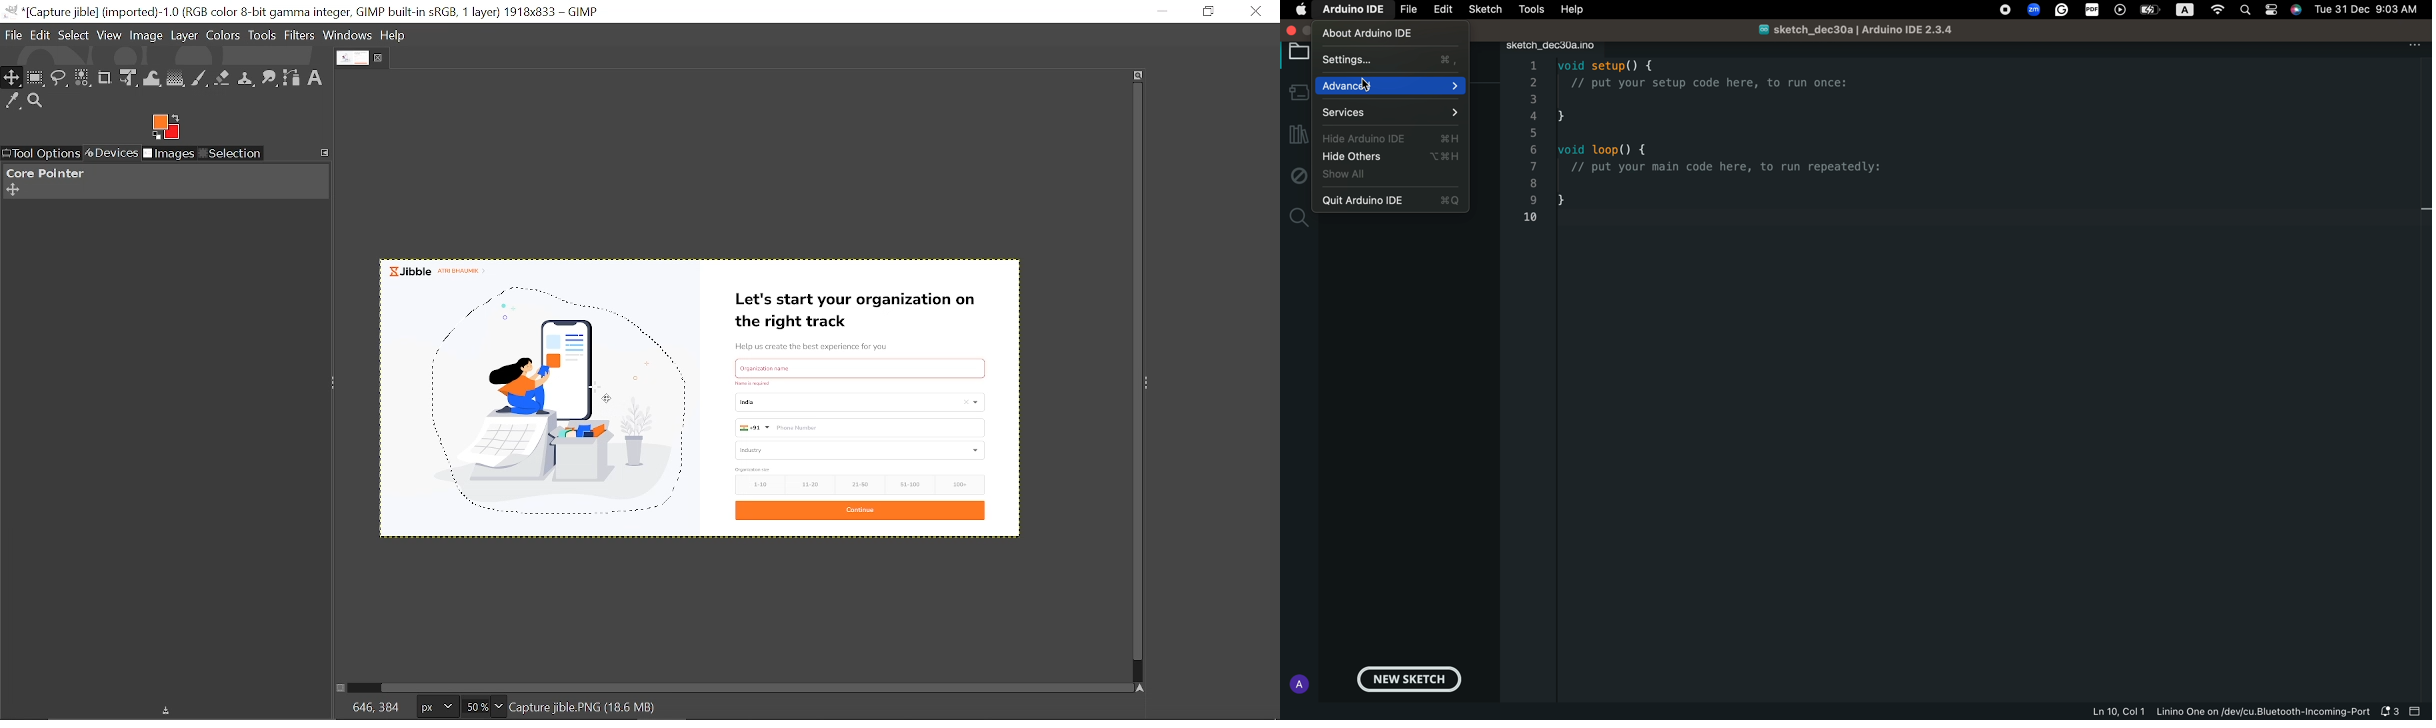  Describe the element at coordinates (380, 58) in the screenshot. I see `Close tab` at that location.